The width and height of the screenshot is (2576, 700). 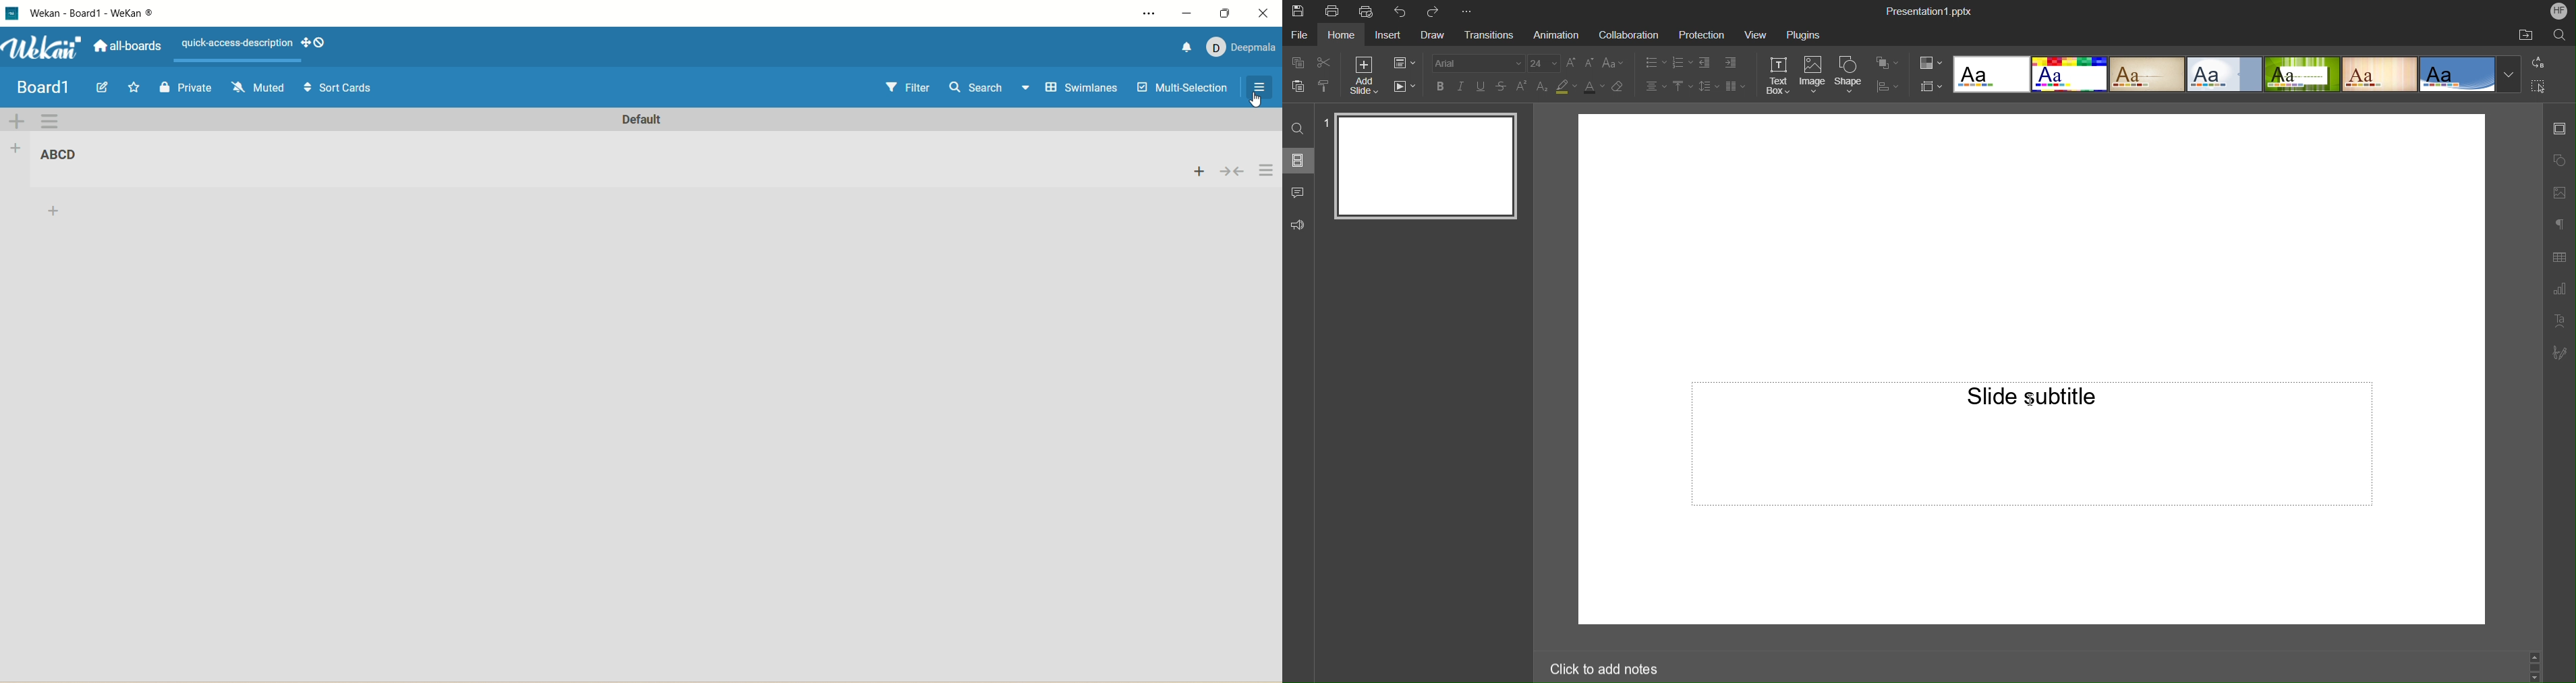 What do you see at coordinates (14, 13) in the screenshot?
I see `logo` at bounding box center [14, 13].